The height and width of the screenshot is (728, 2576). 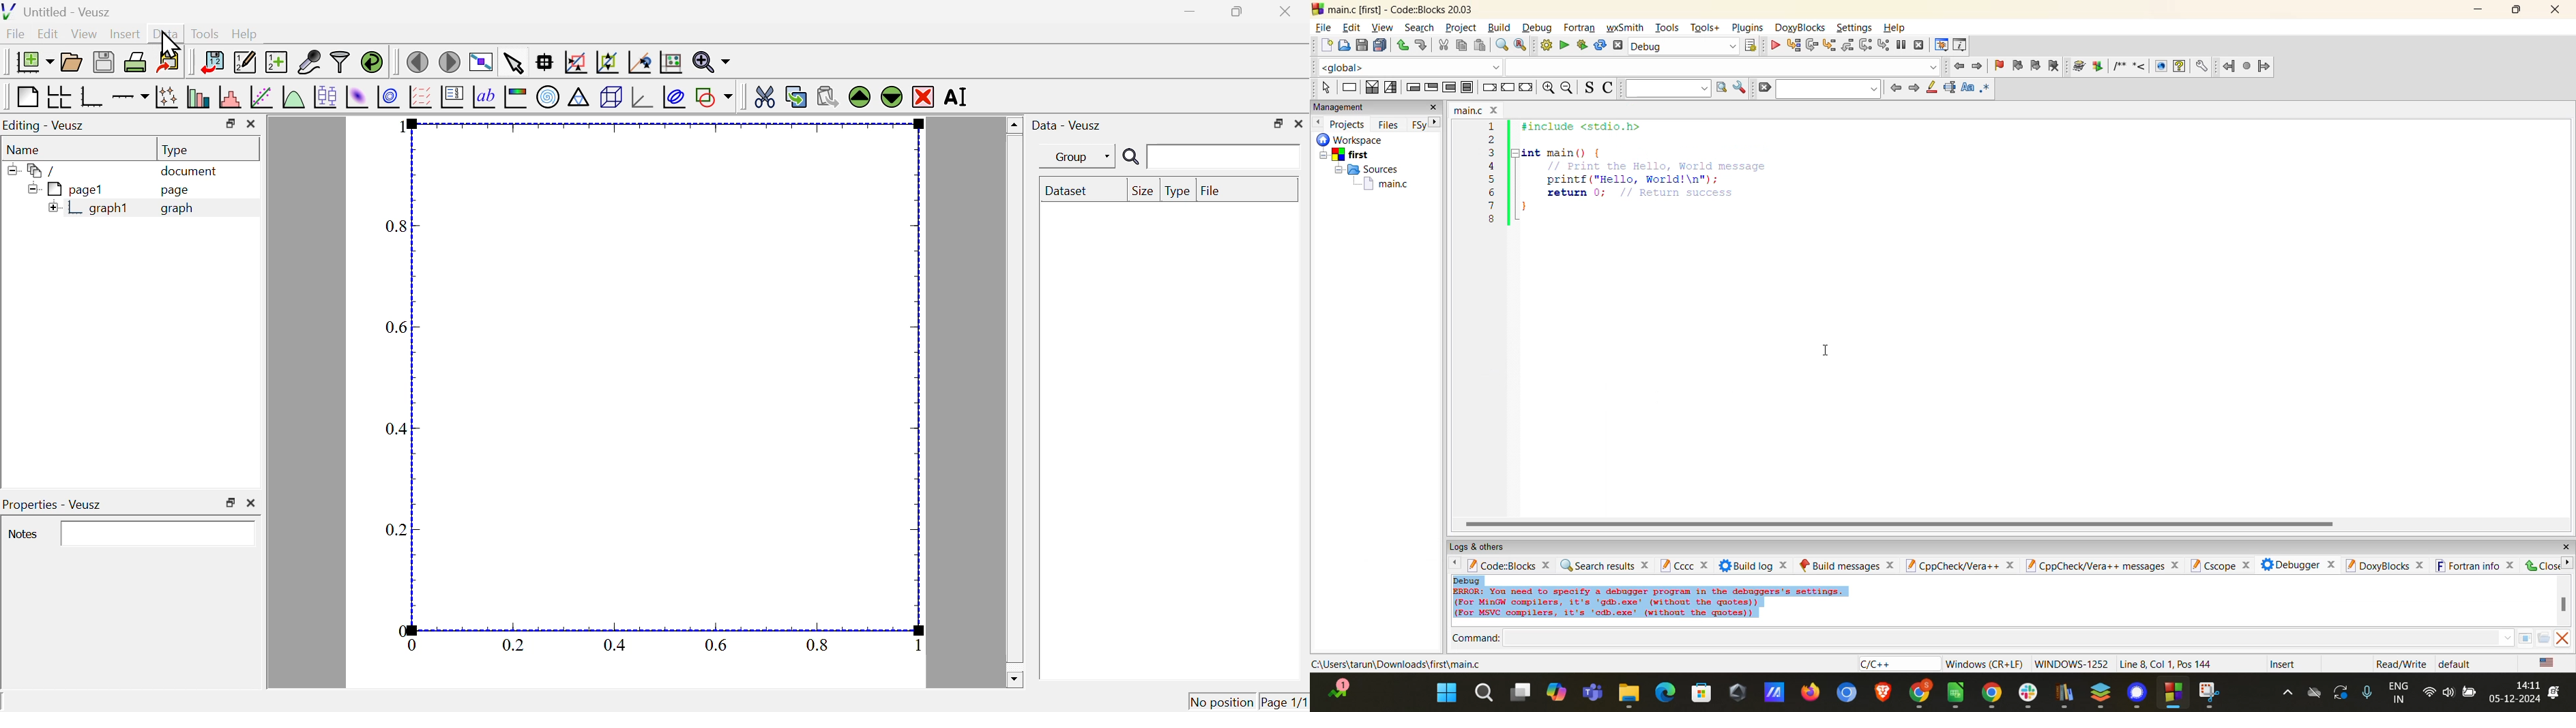 I want to click on file, so click(x=1323, y=29).